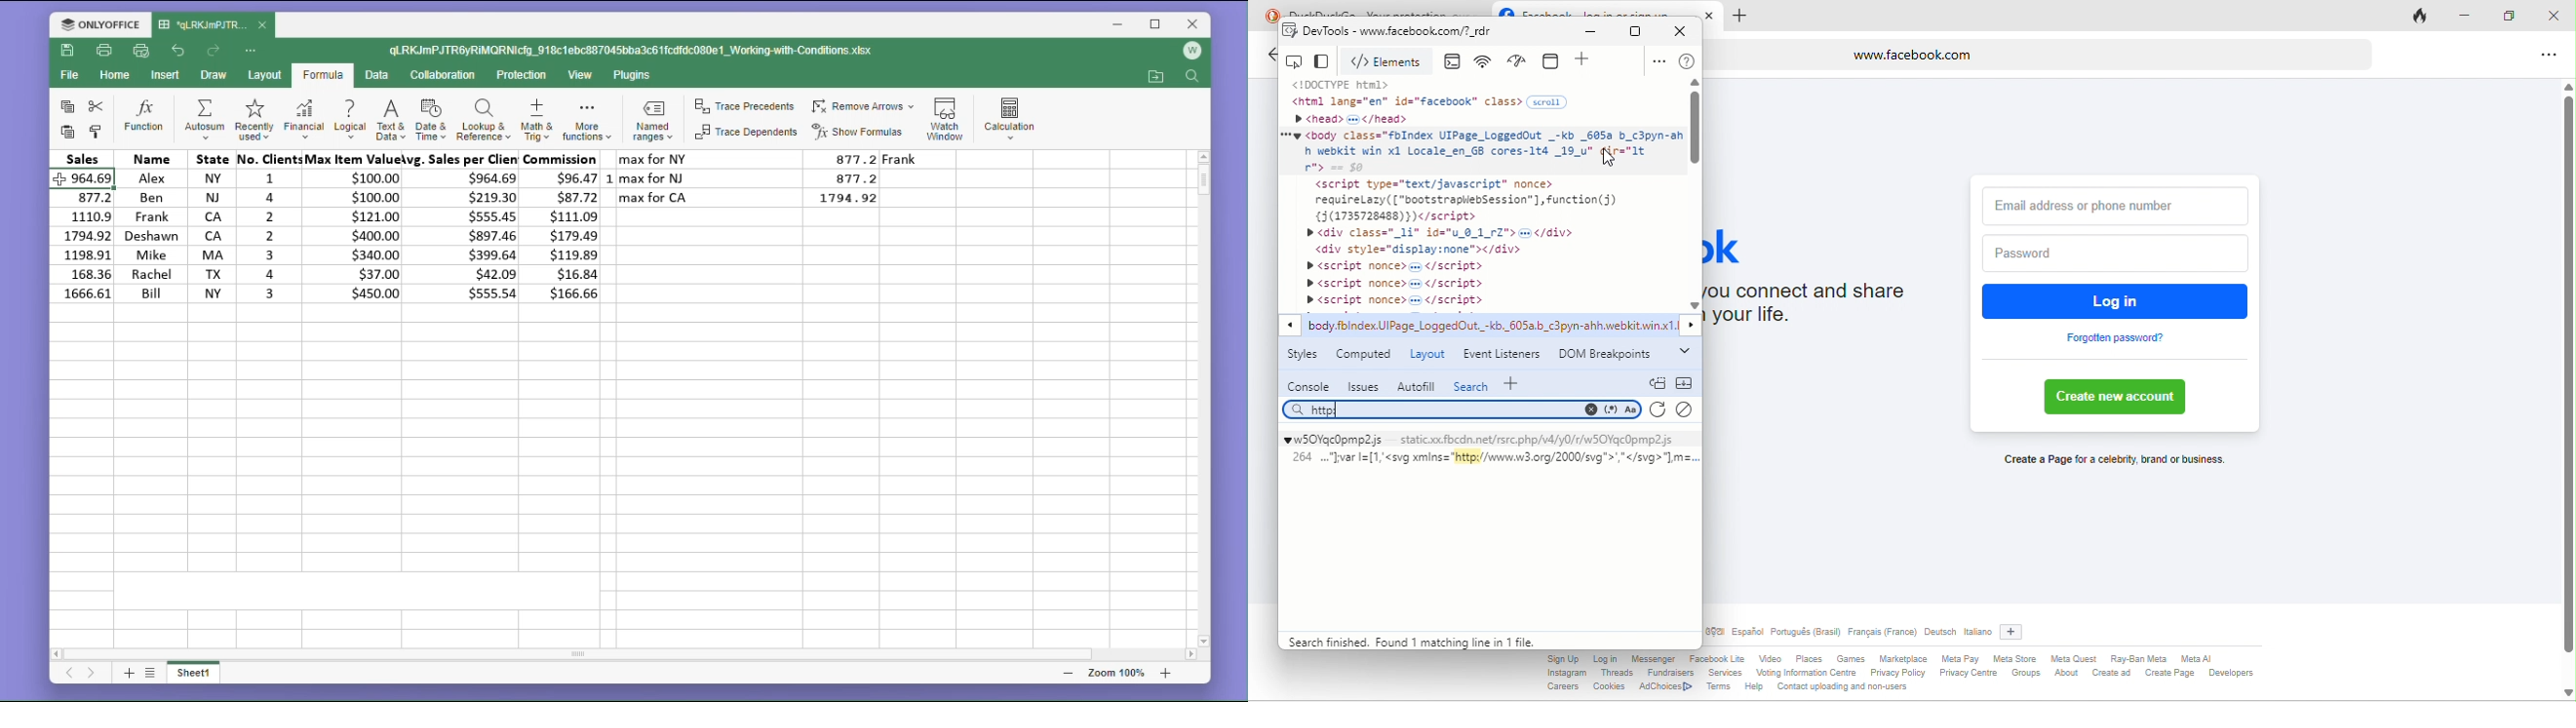  What do you see at coordinates (1203, 156) in the screenshot?
I see `scroll up` at bounding box center [1203, 156].